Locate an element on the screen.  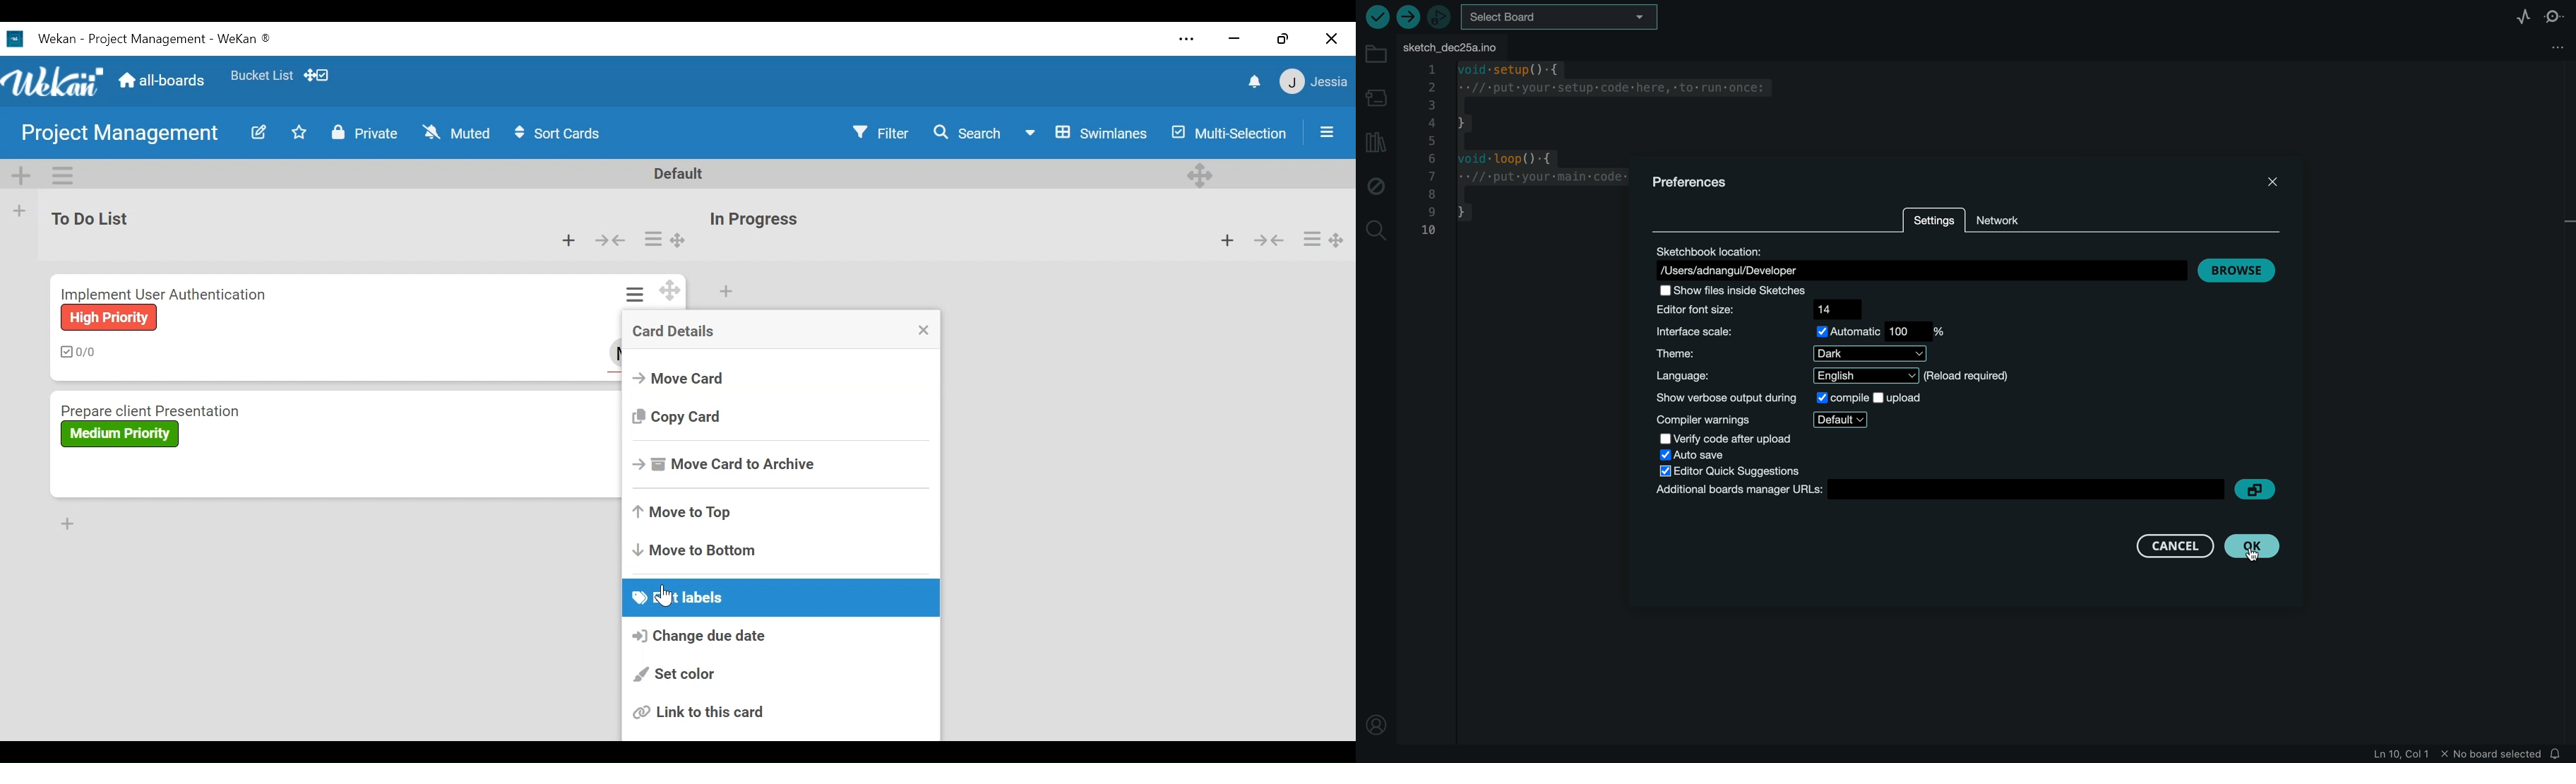
List Name is located at coordinates (88, 217).